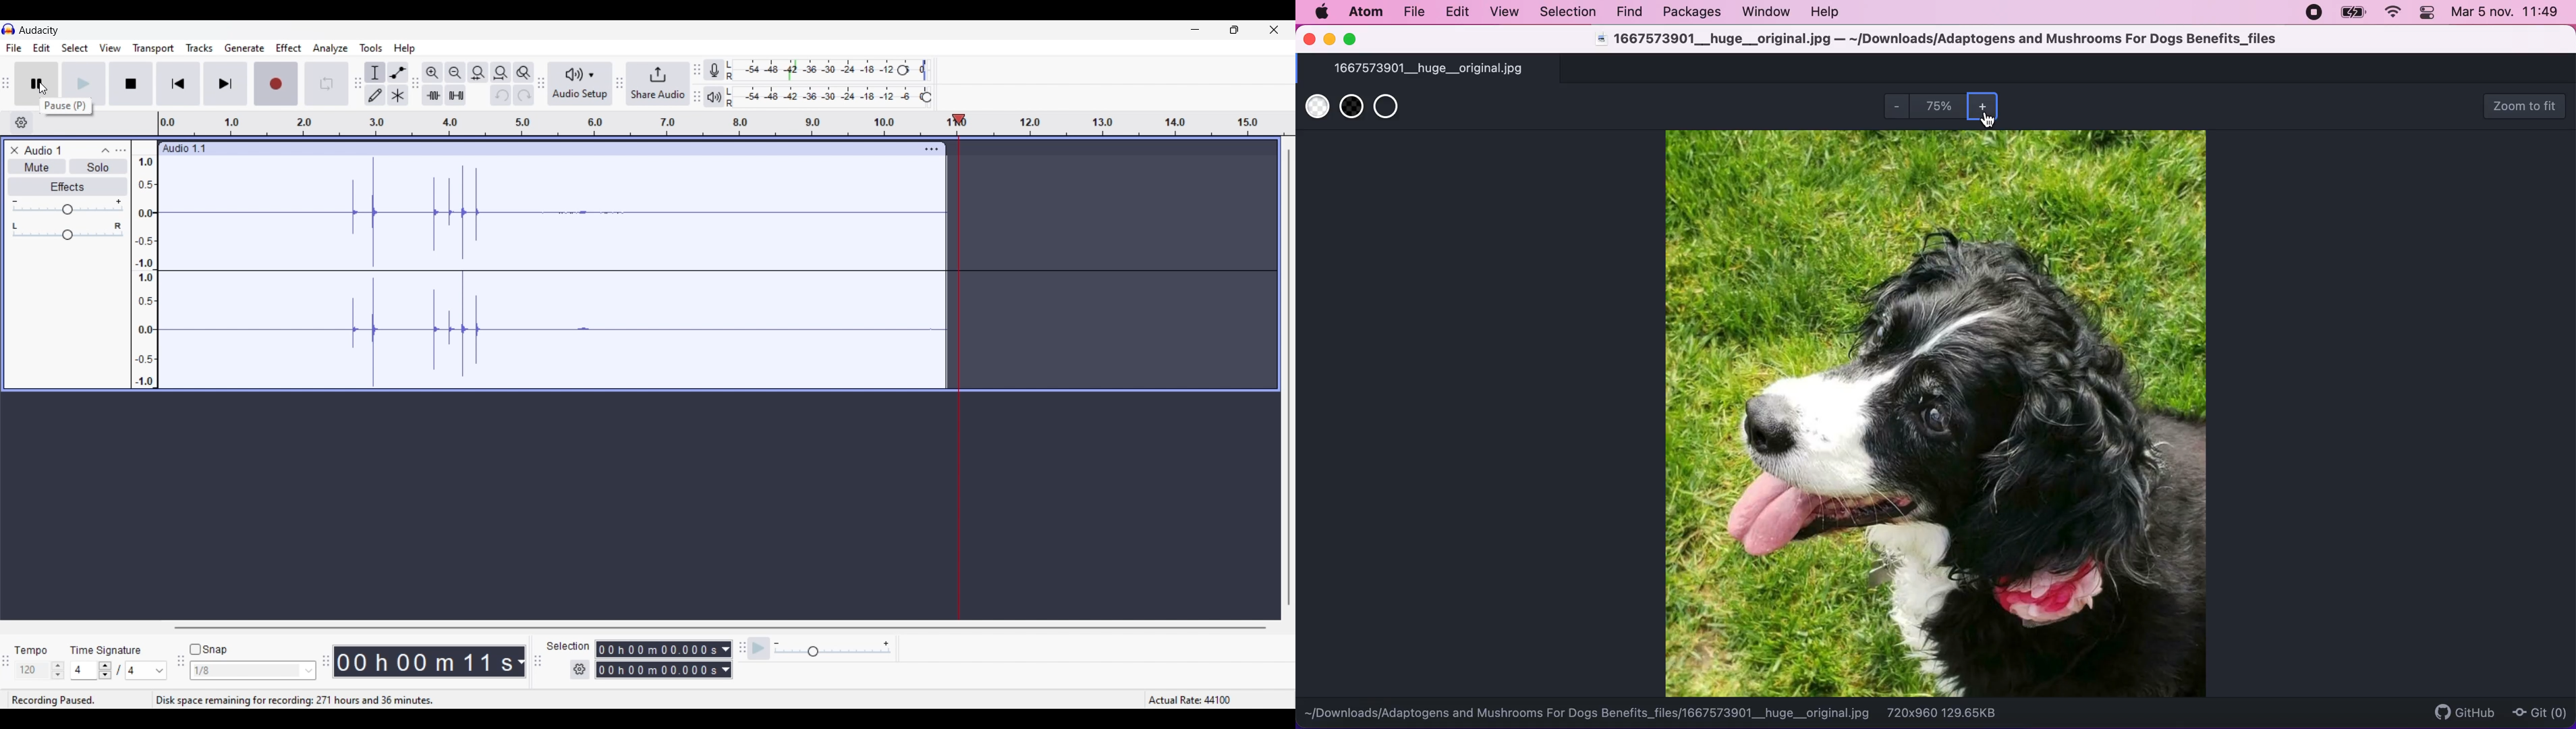  Describe the element at coordinates (1292, 377) in the screenshot. I see `Vertical slide bar` at that location.